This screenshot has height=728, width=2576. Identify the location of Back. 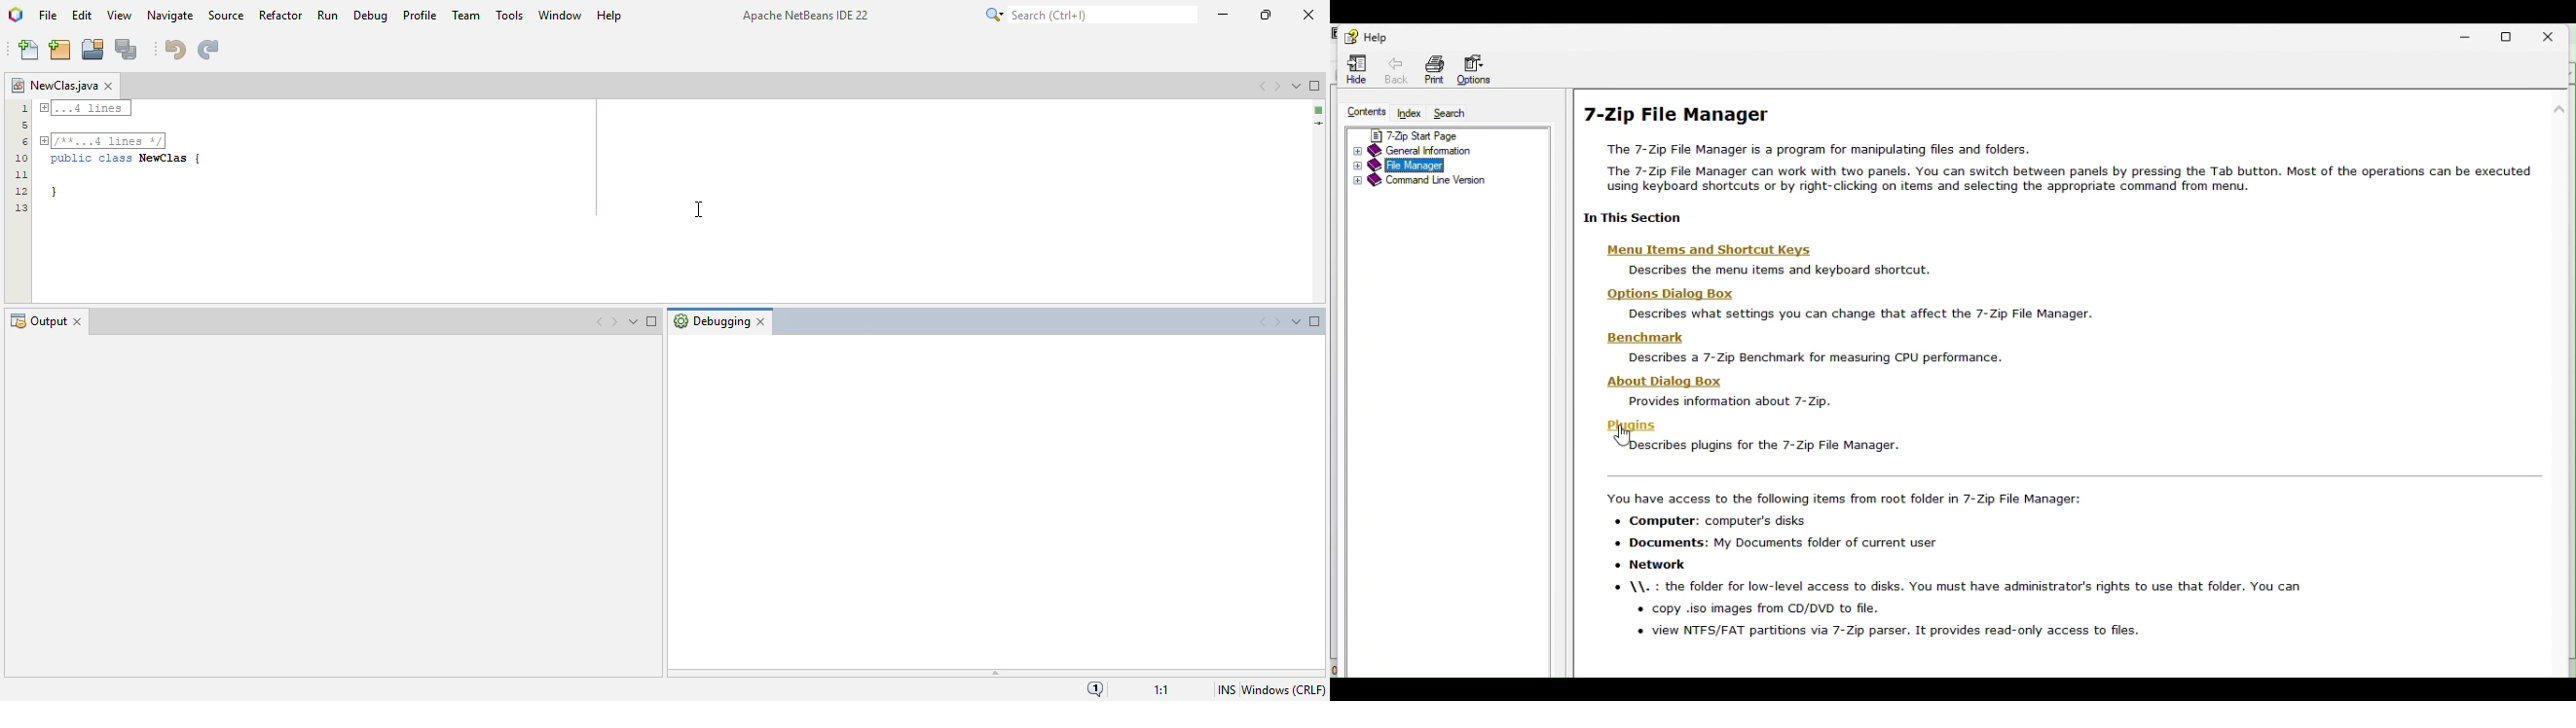
(1398, 72).